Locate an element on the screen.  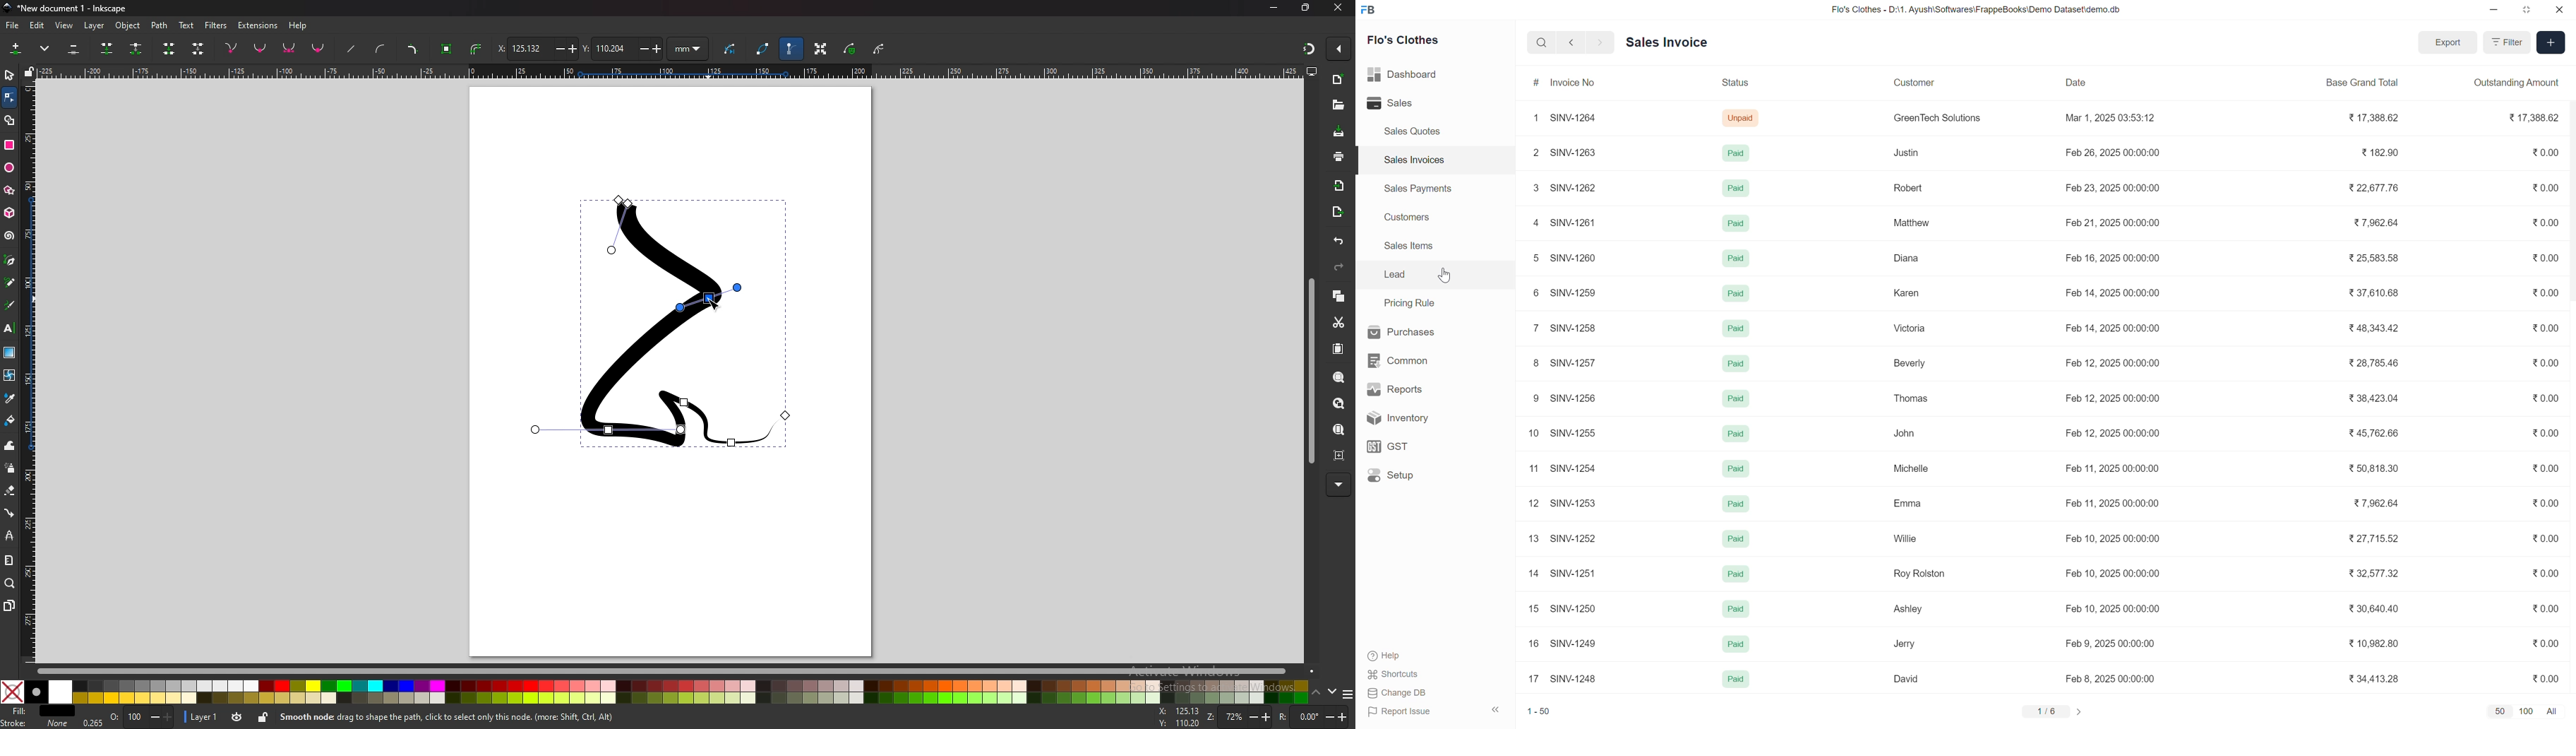
horizontal scale is located at coordinates (668, 73).